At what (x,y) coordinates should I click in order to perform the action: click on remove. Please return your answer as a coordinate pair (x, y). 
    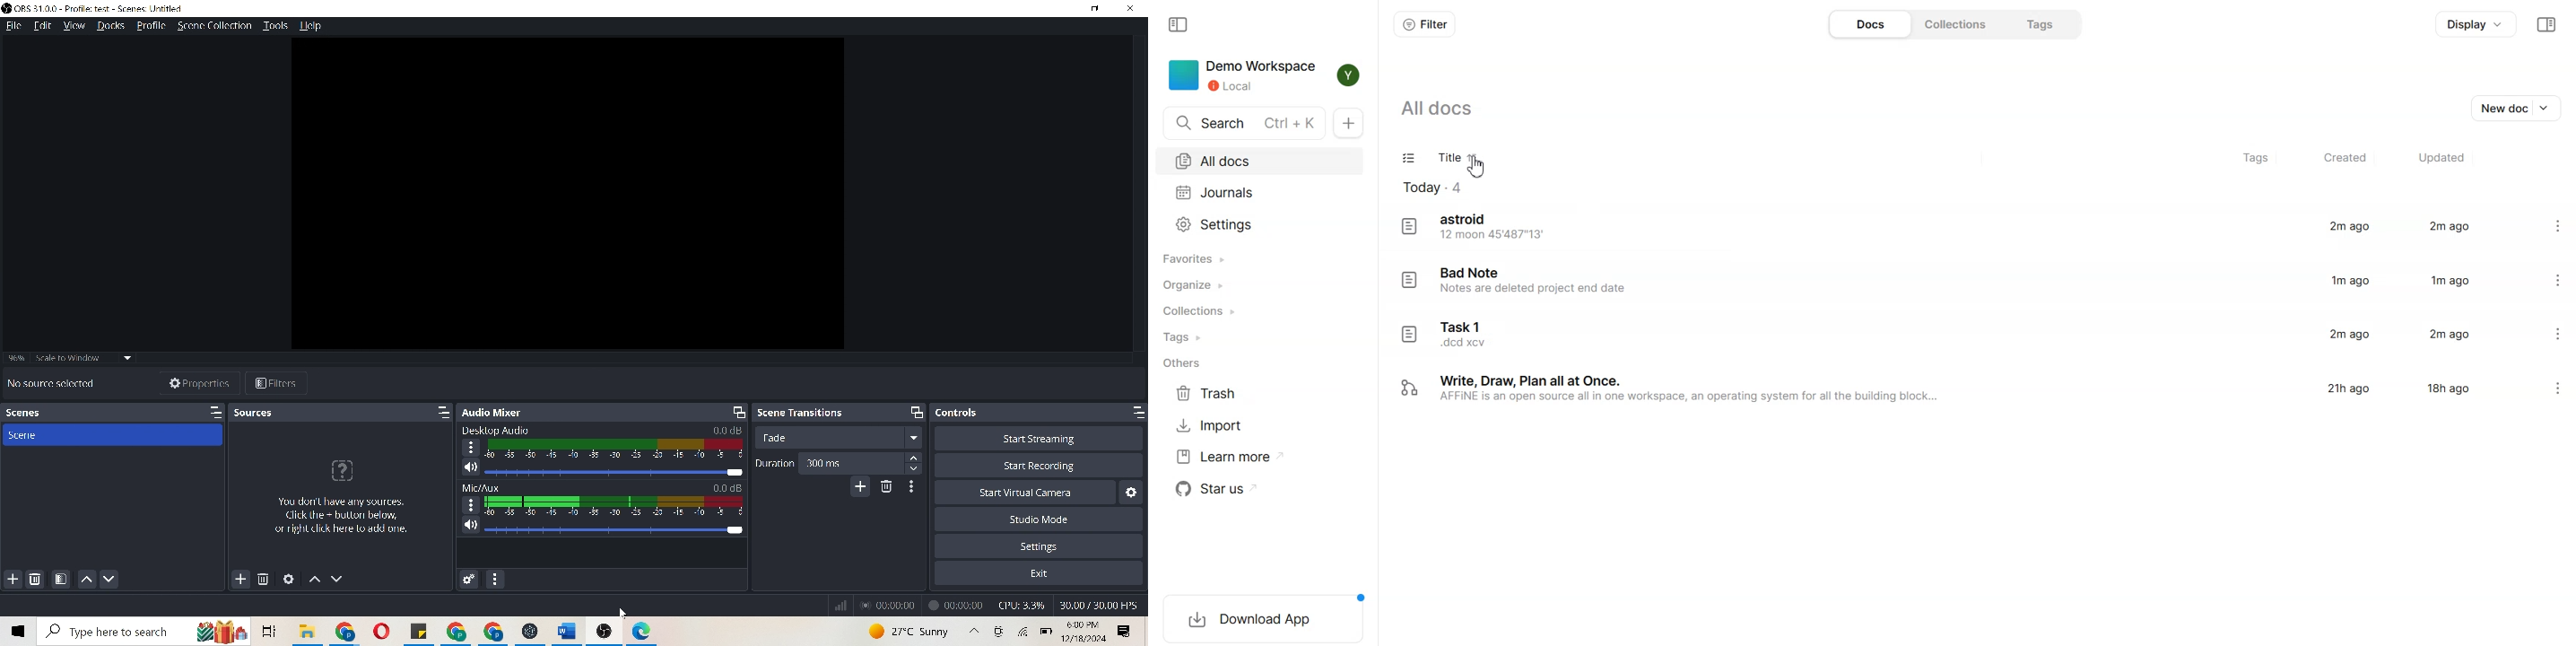
    Looking at the image, I should click on (263, 581).